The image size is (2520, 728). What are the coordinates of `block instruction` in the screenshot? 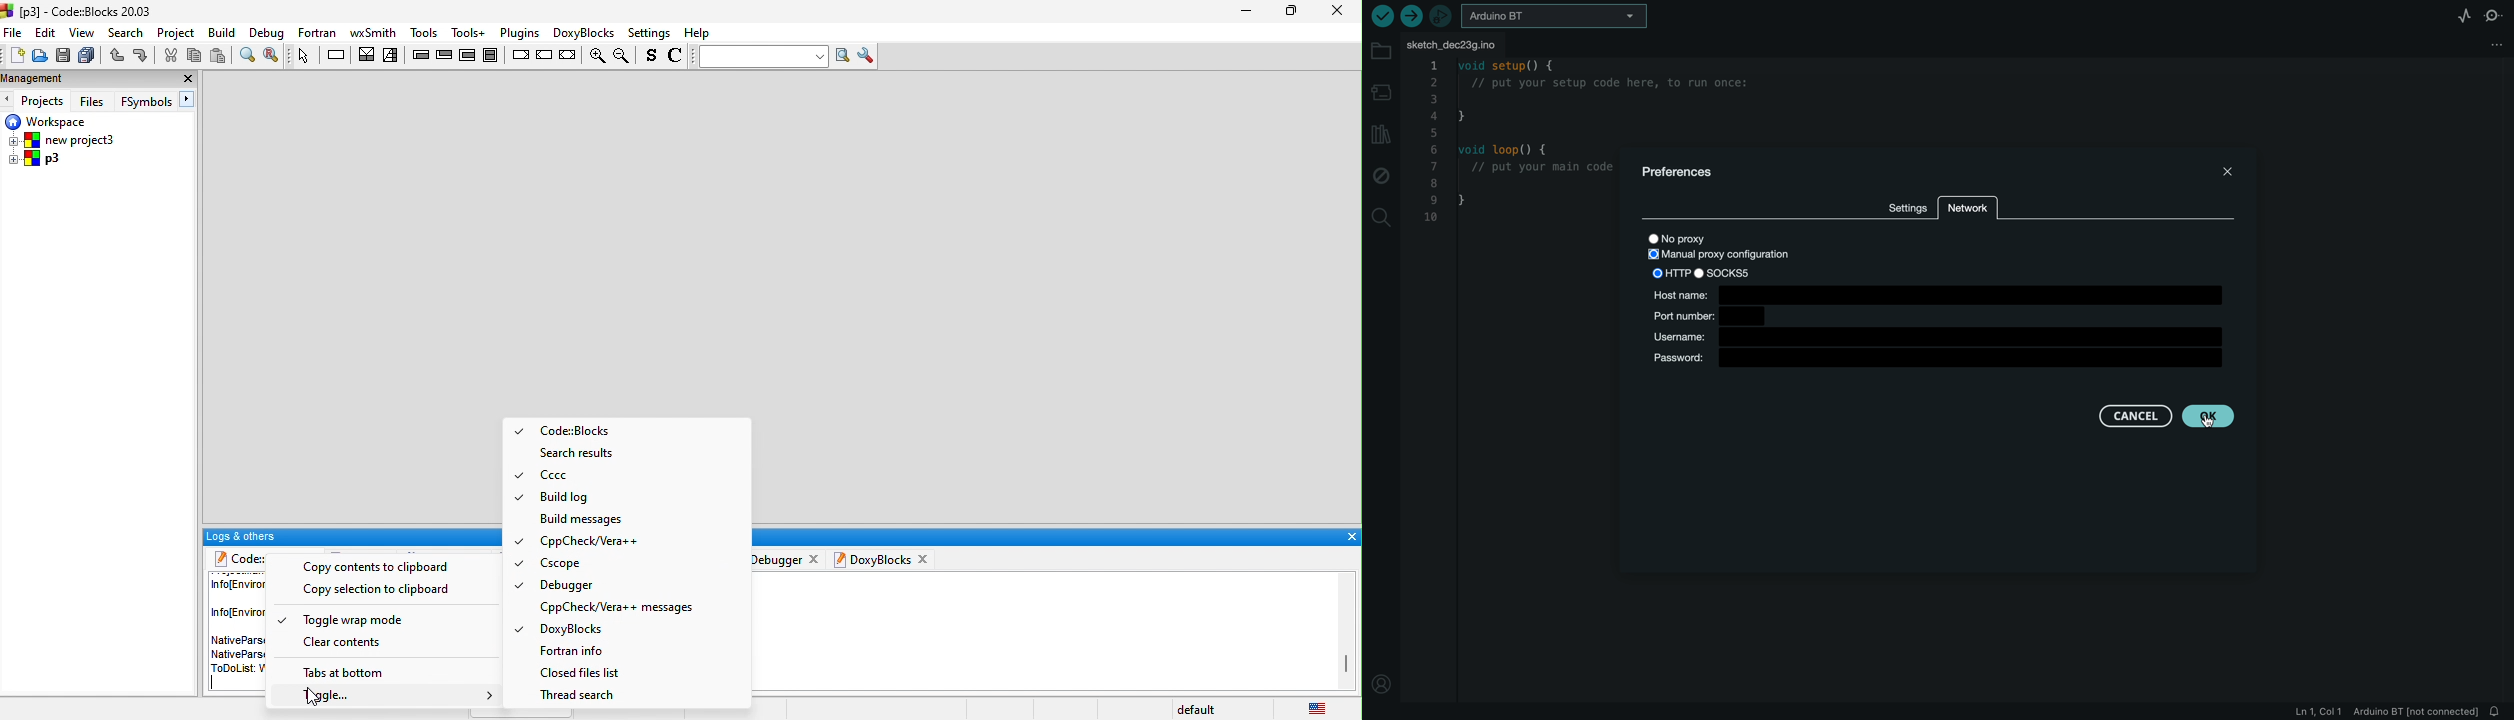 It's located at (494, 55).